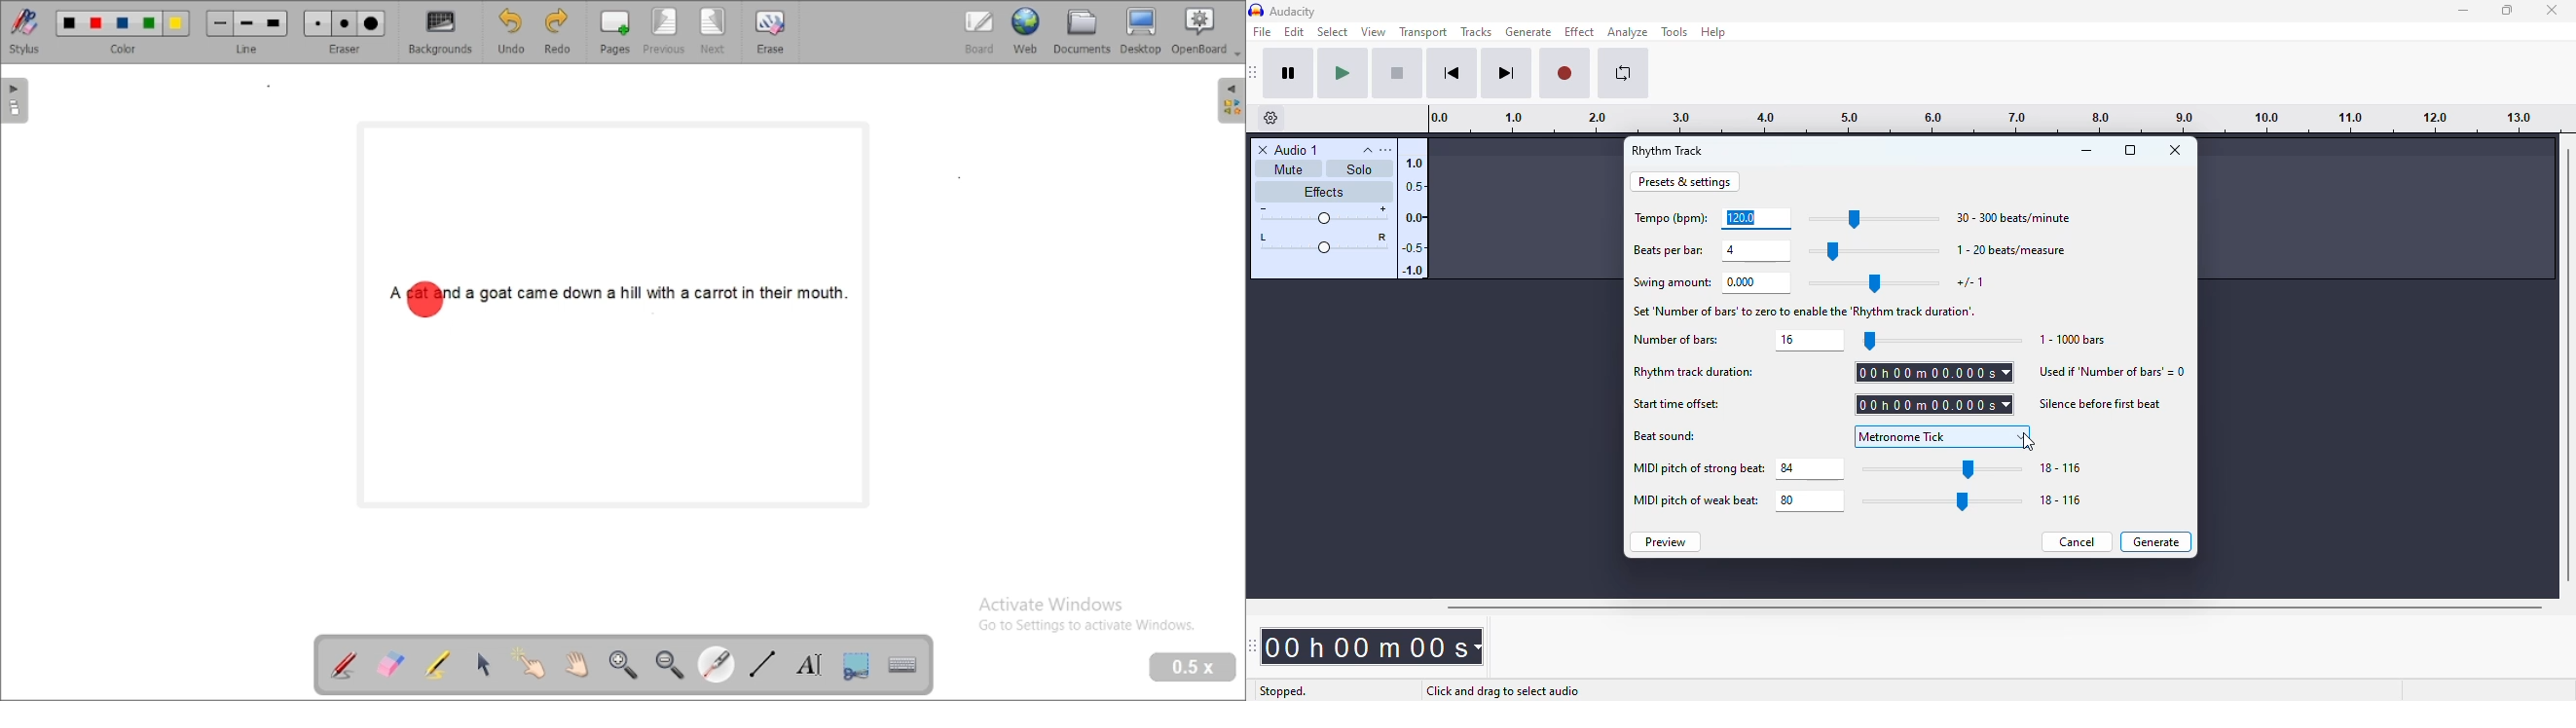 The height and width of the screenshot is (728, 2576). What do you see at coordinates (716, 663) in the screenshot?
I see `visual laser pointer` at bounding box center [716, 663].